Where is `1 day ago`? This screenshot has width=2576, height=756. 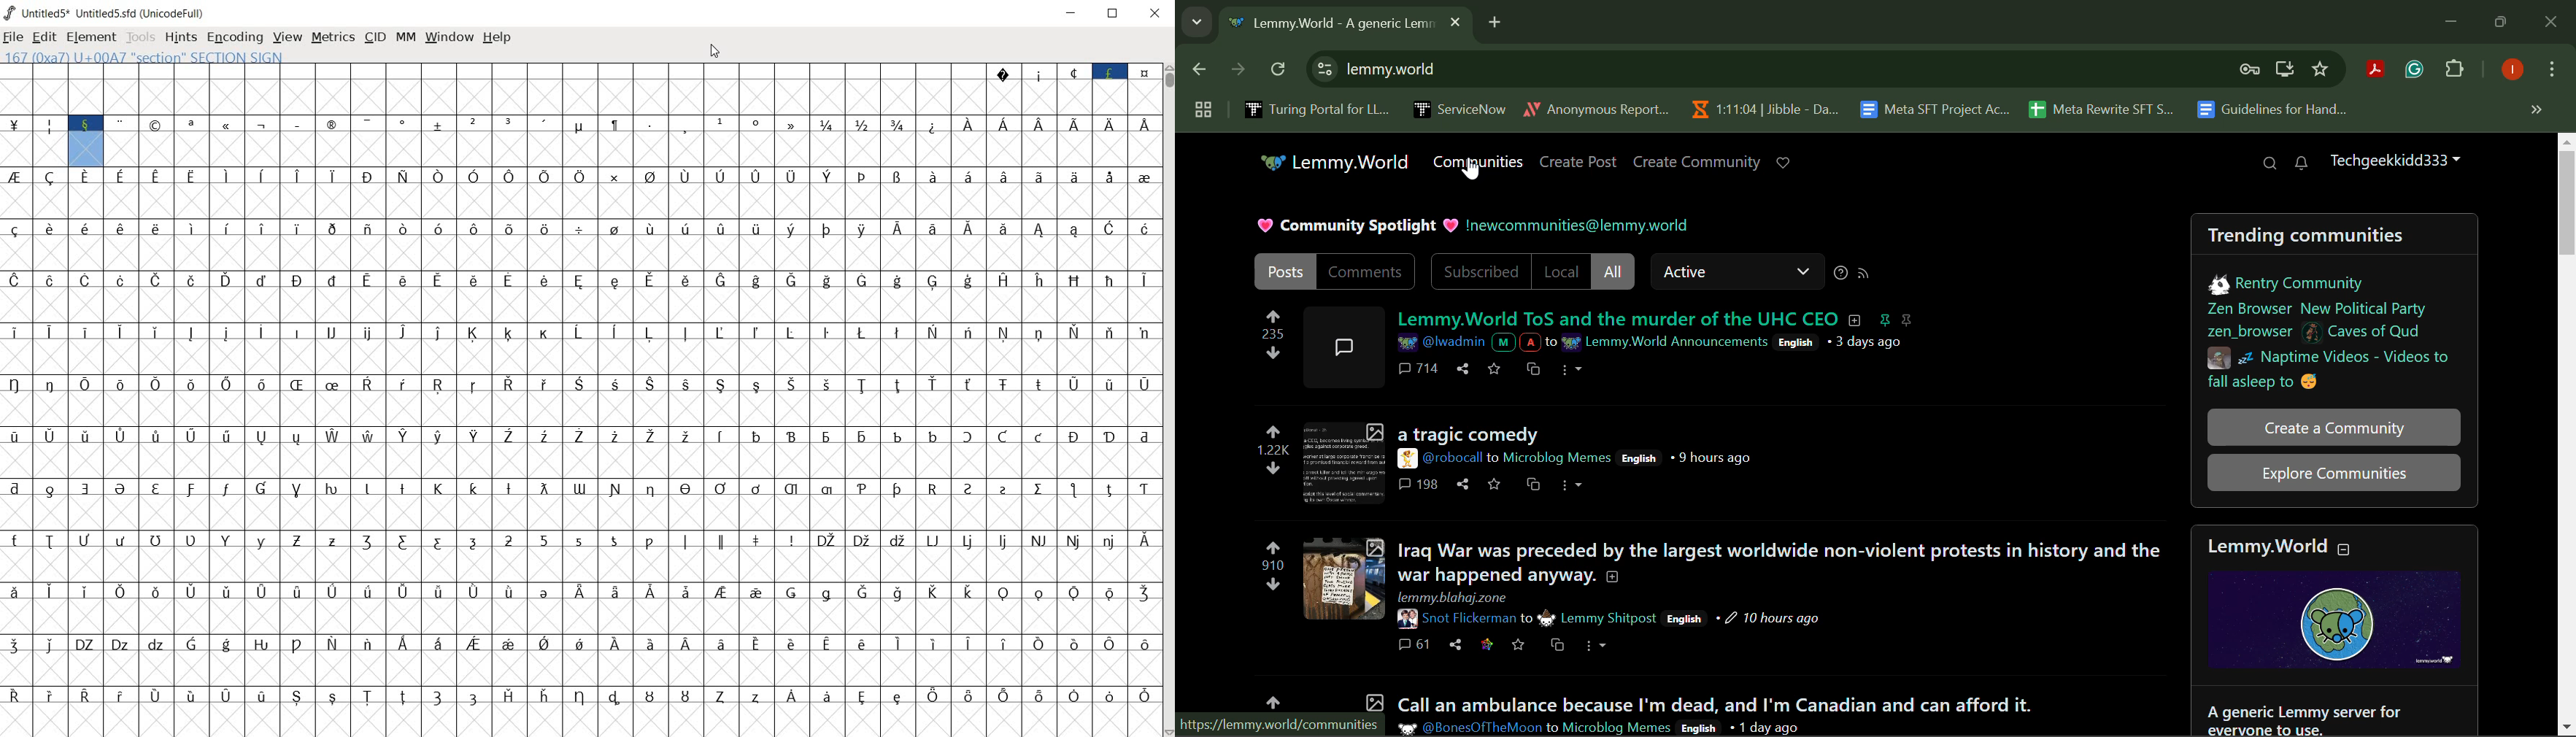
1 day ago is located at coordinates (1767, 728).